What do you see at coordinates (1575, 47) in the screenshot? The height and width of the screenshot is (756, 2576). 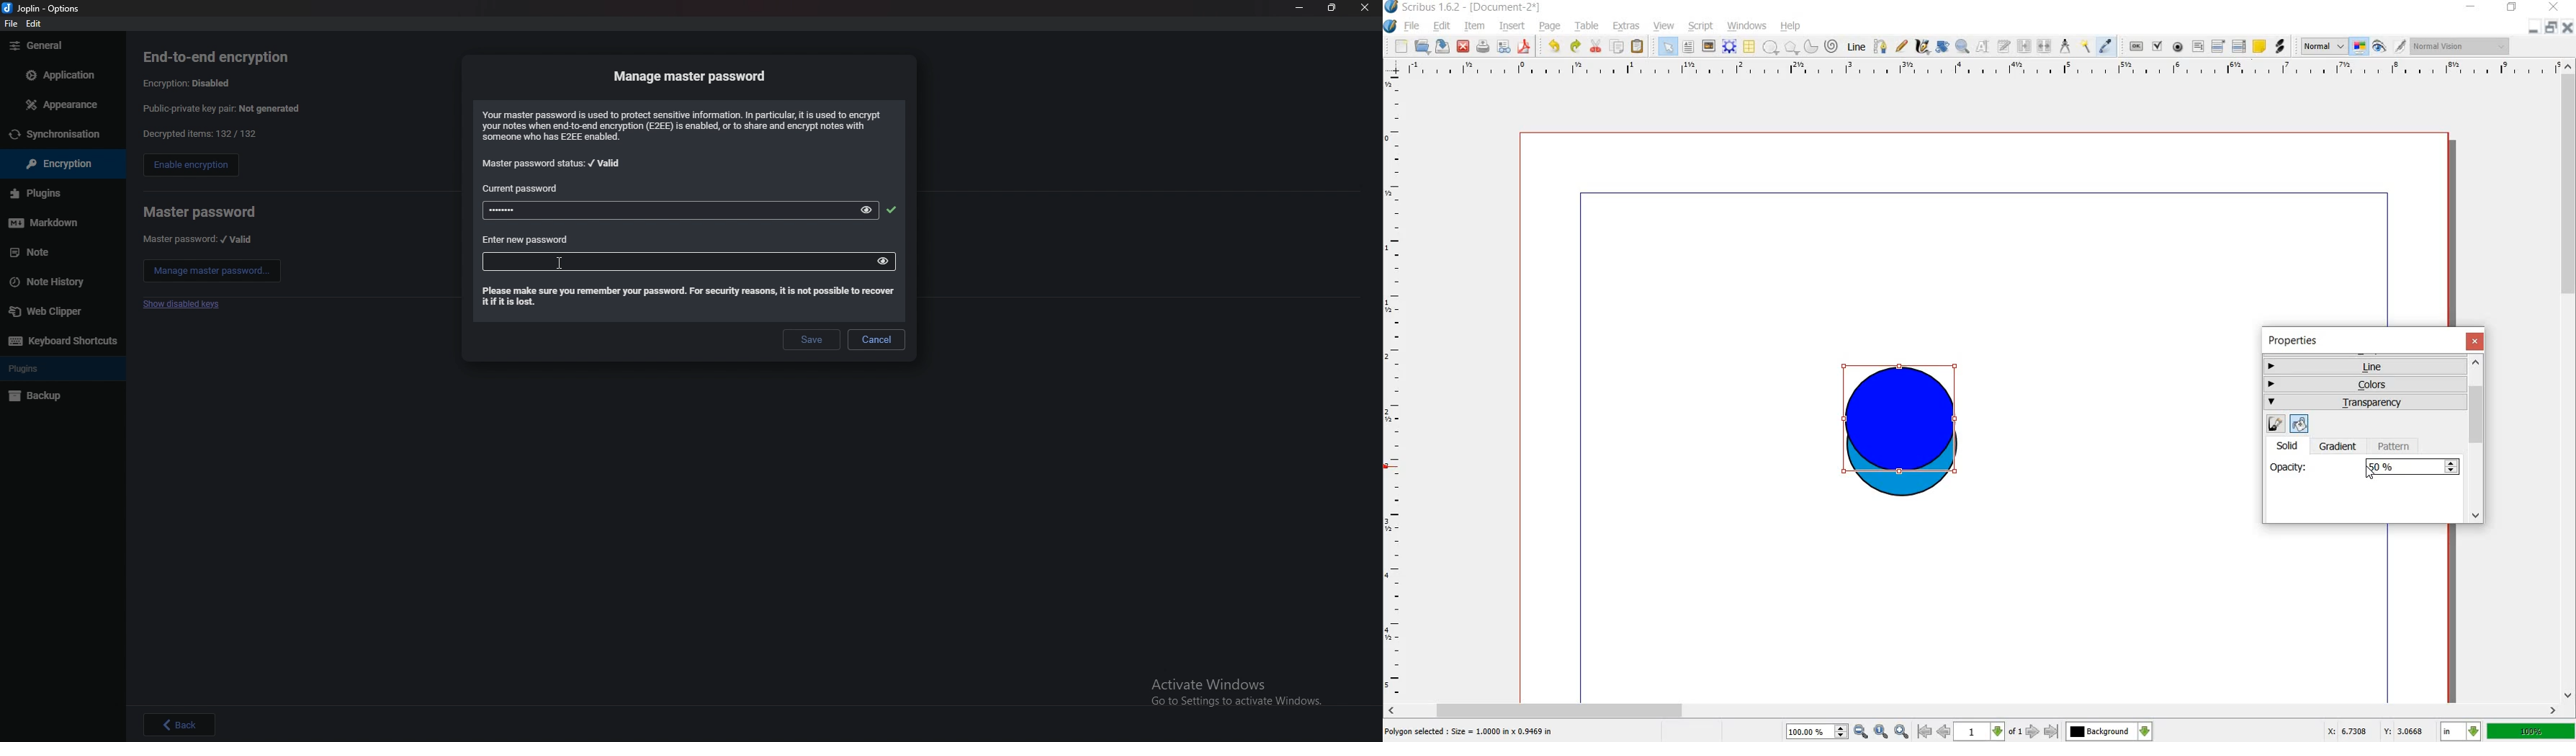 I see `redo` at bounding box center [1575, 47].